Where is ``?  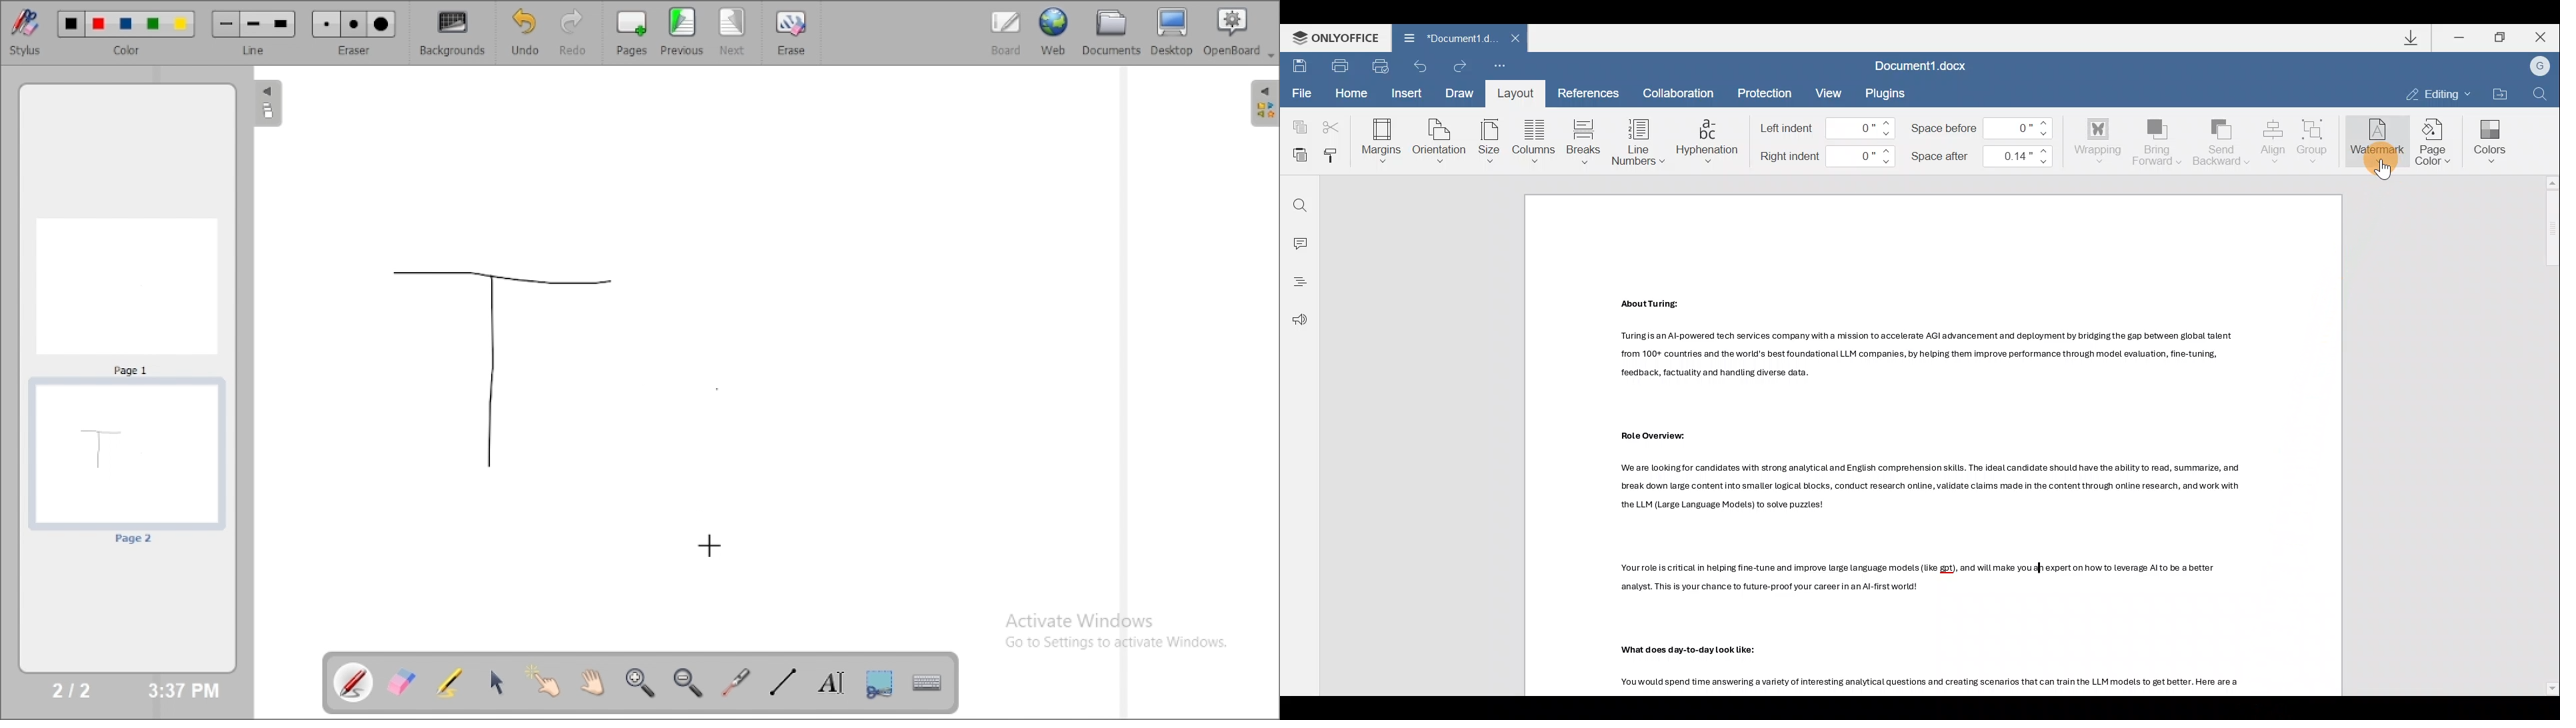  is located at coordinates (1919, 356).